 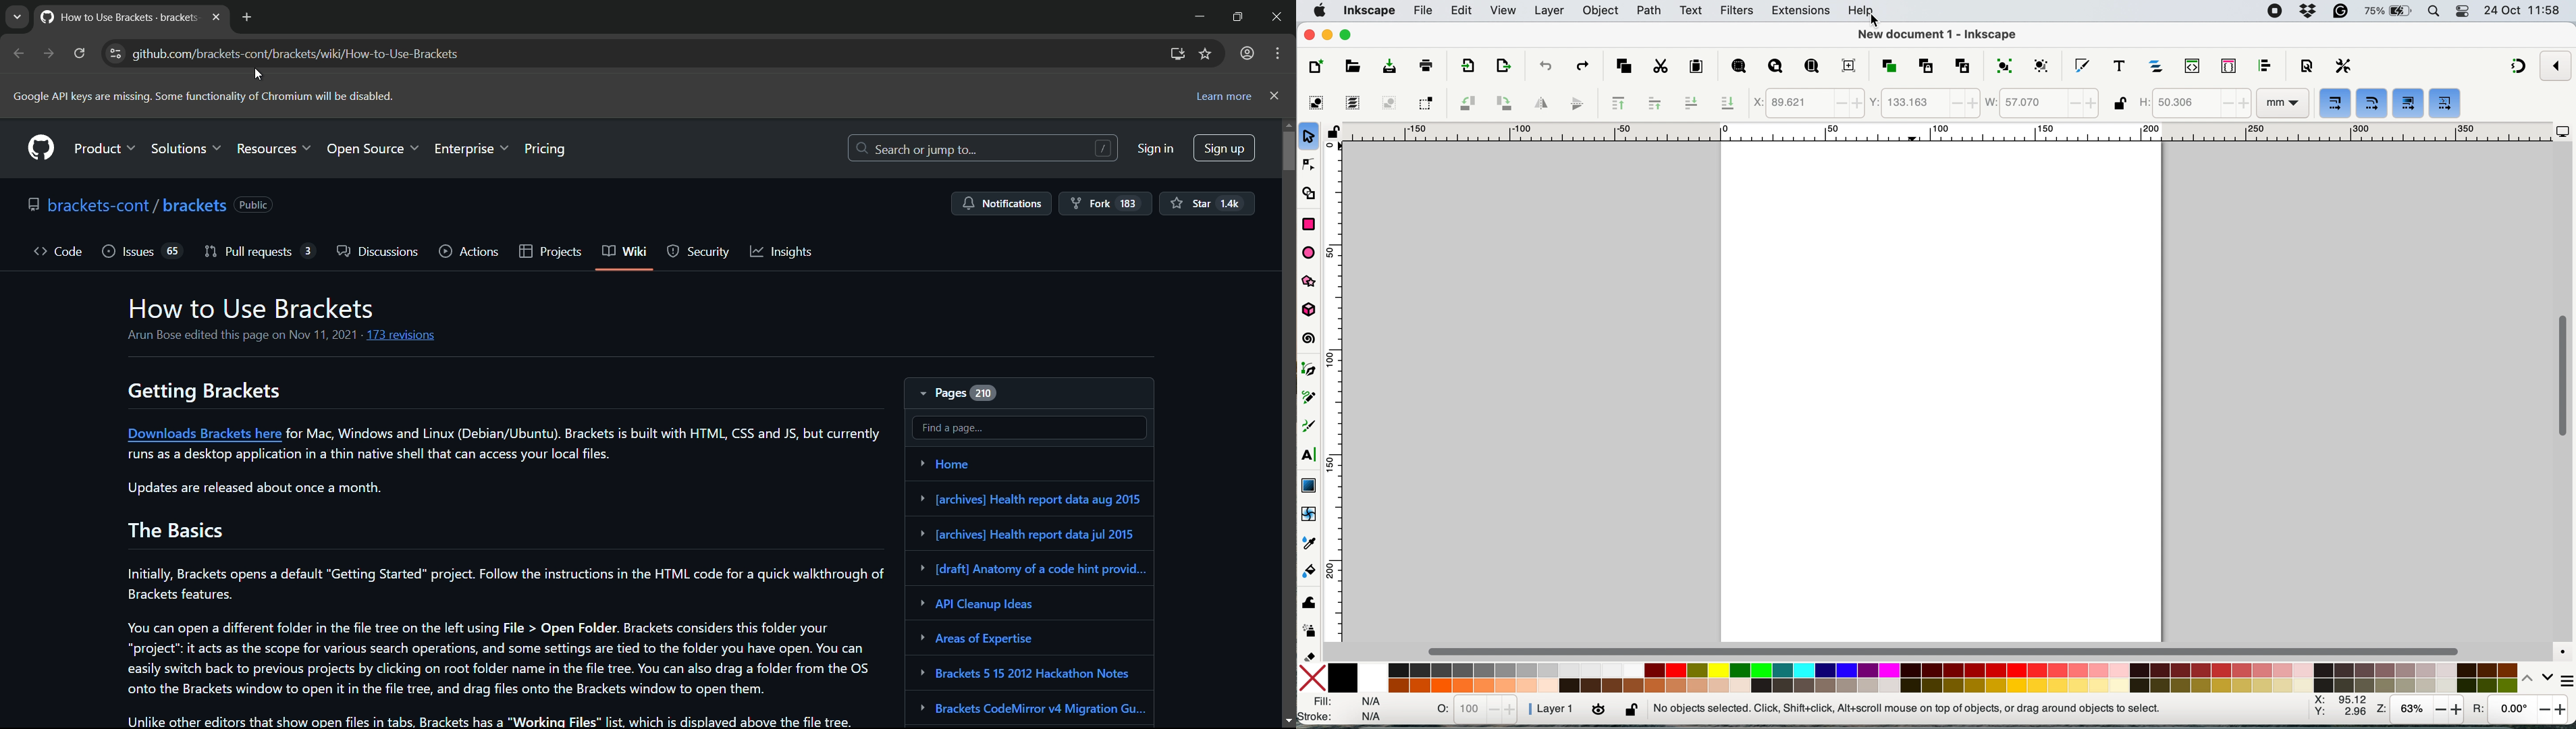 I want to click on mesh tool, so click(x=1309, y=513).